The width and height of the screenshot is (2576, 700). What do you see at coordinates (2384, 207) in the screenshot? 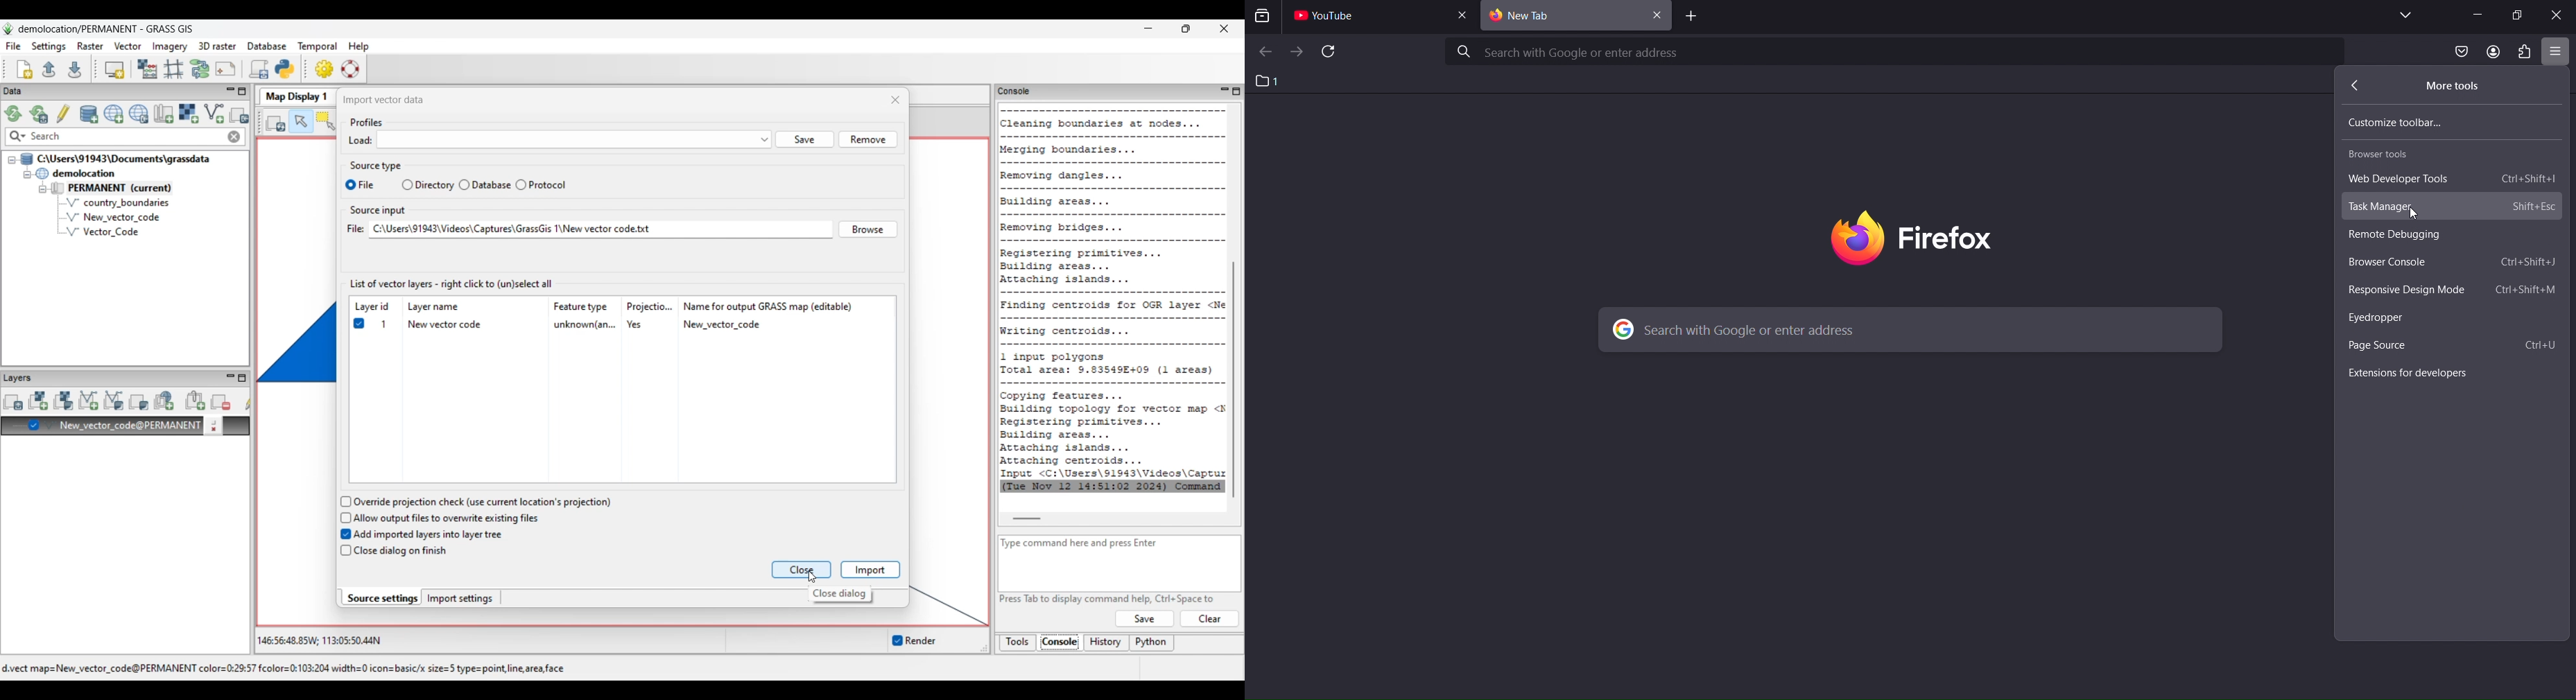
I see `task manger` at bounding box center [2384, 207].